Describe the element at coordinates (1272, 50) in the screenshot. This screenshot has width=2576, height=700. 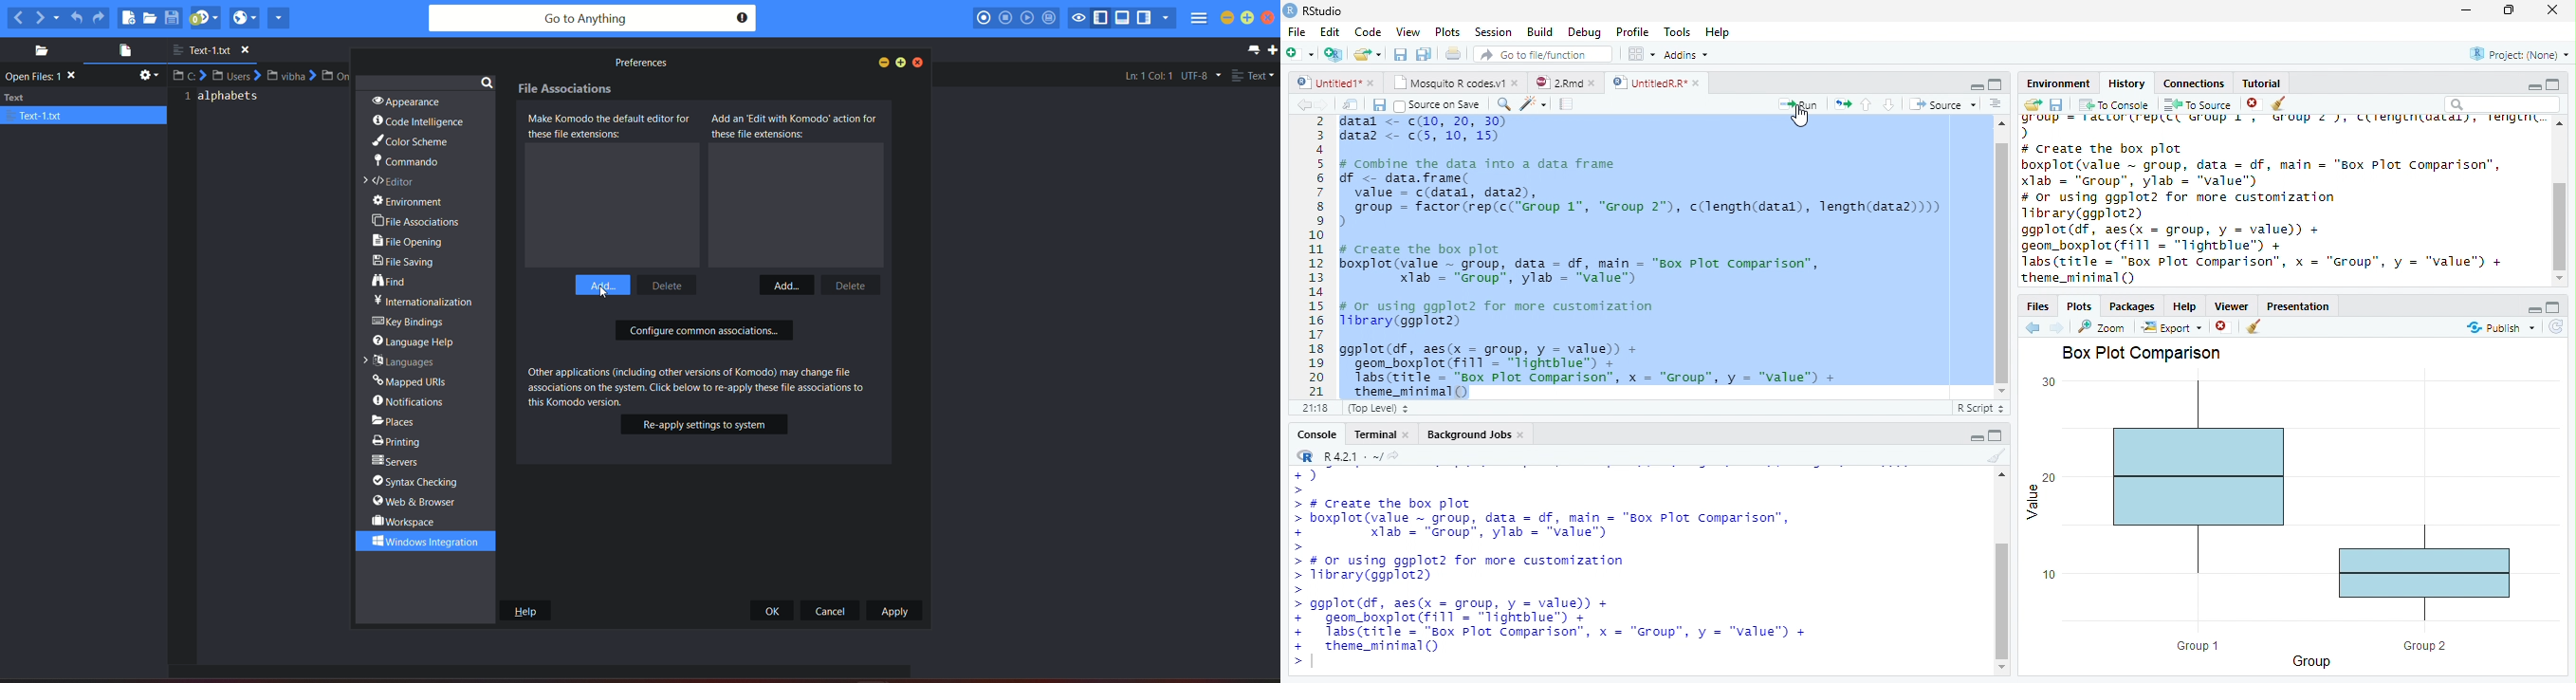
I see `new tab` at that location.